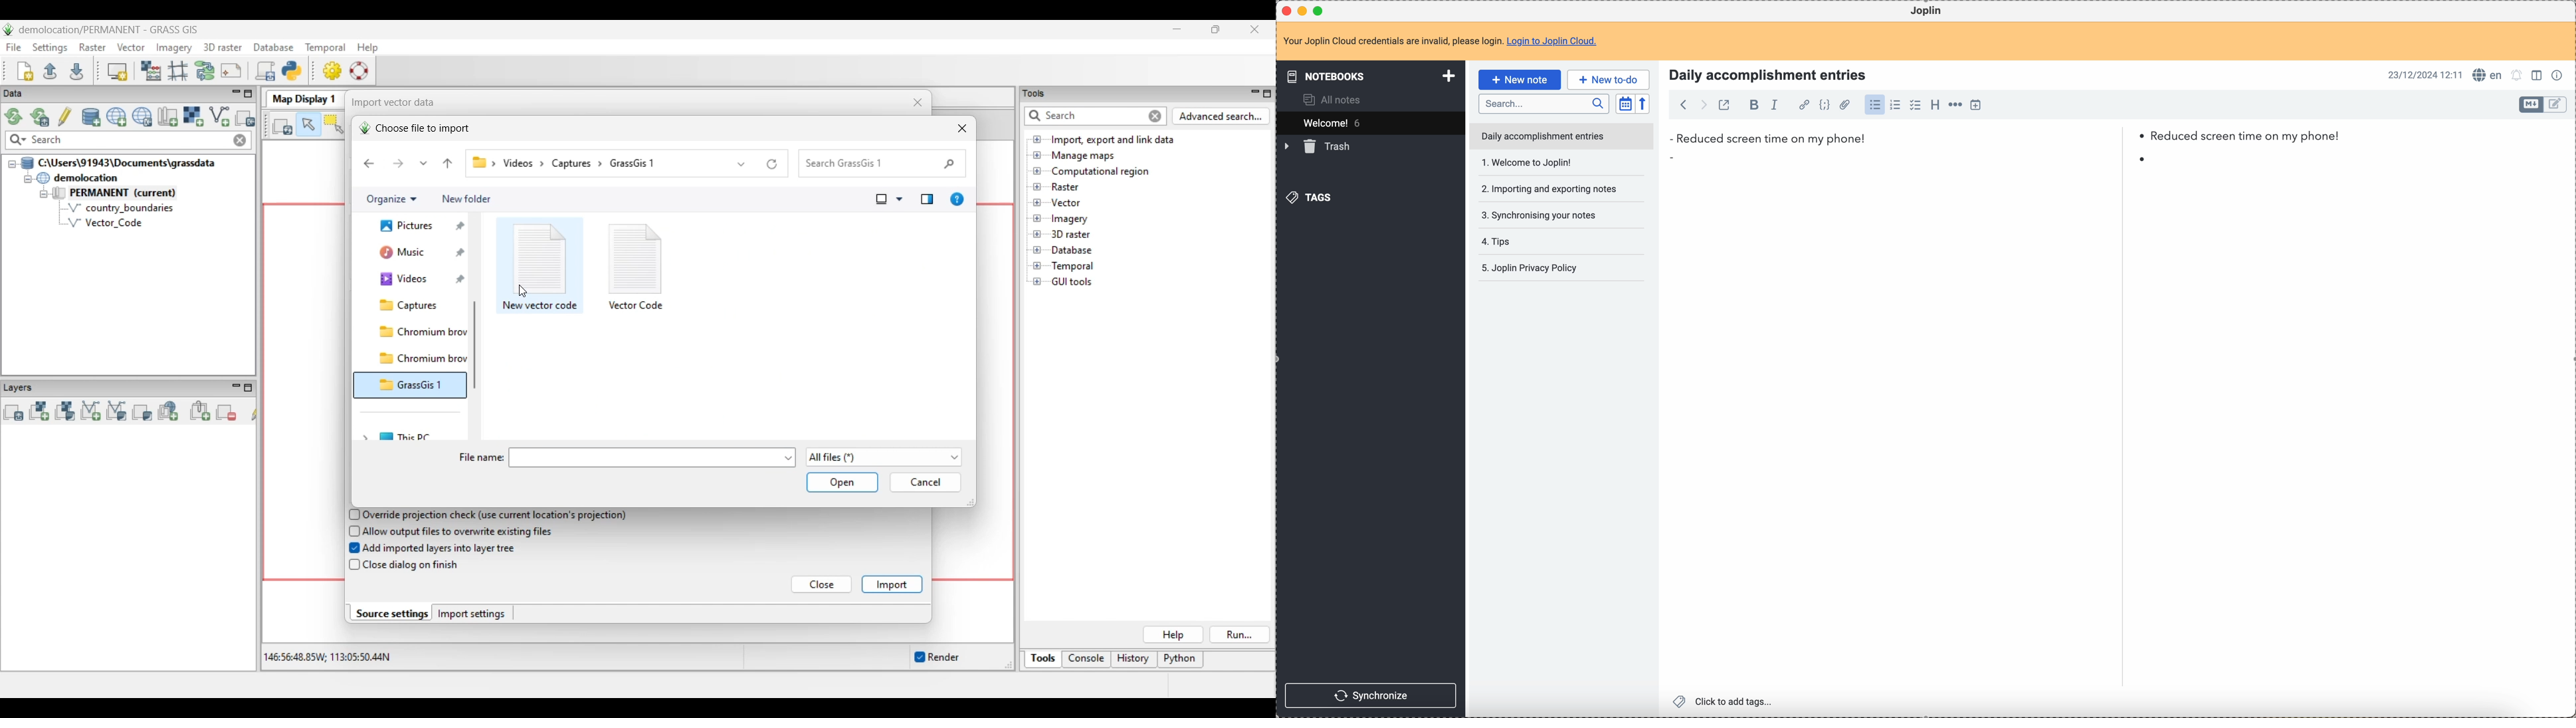  Describe the element at coordinates (1531, 269) in the screenshot. I see `5. Joplin privacy policy` at that location.